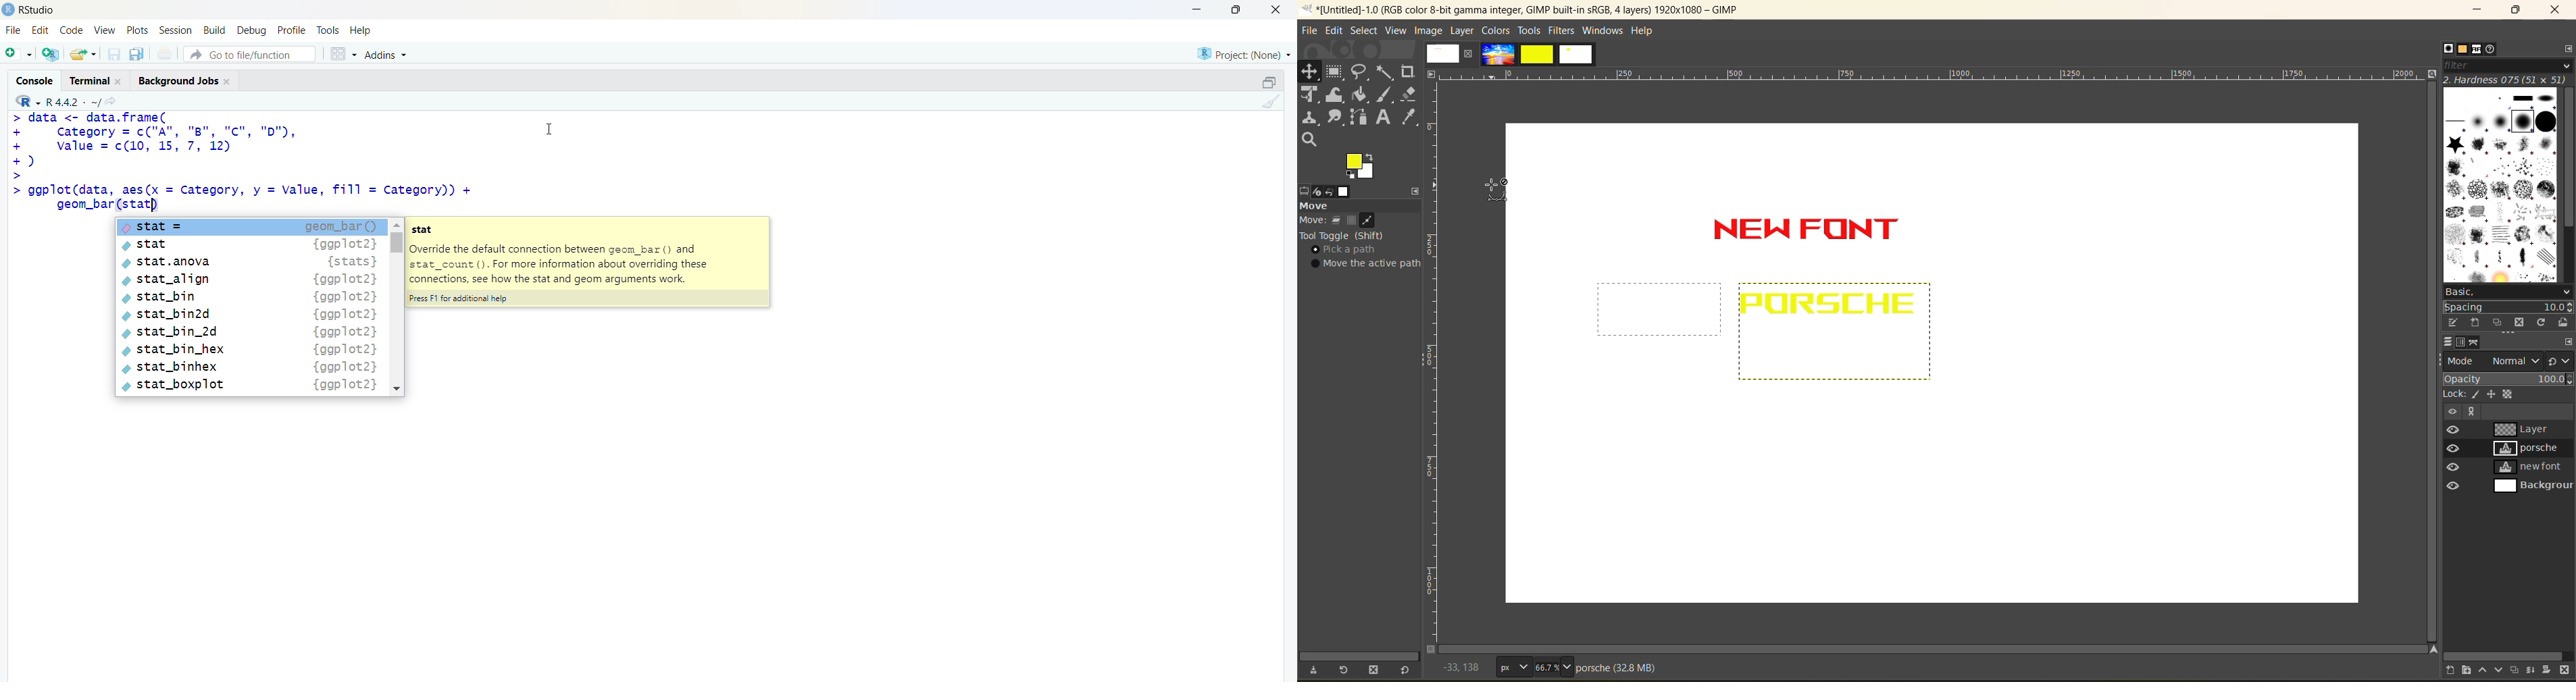 This screenshot has width=2576, height=700. Describe the element at coordinates (1201, 9) in the screenshot. I see `minimize` at that location.